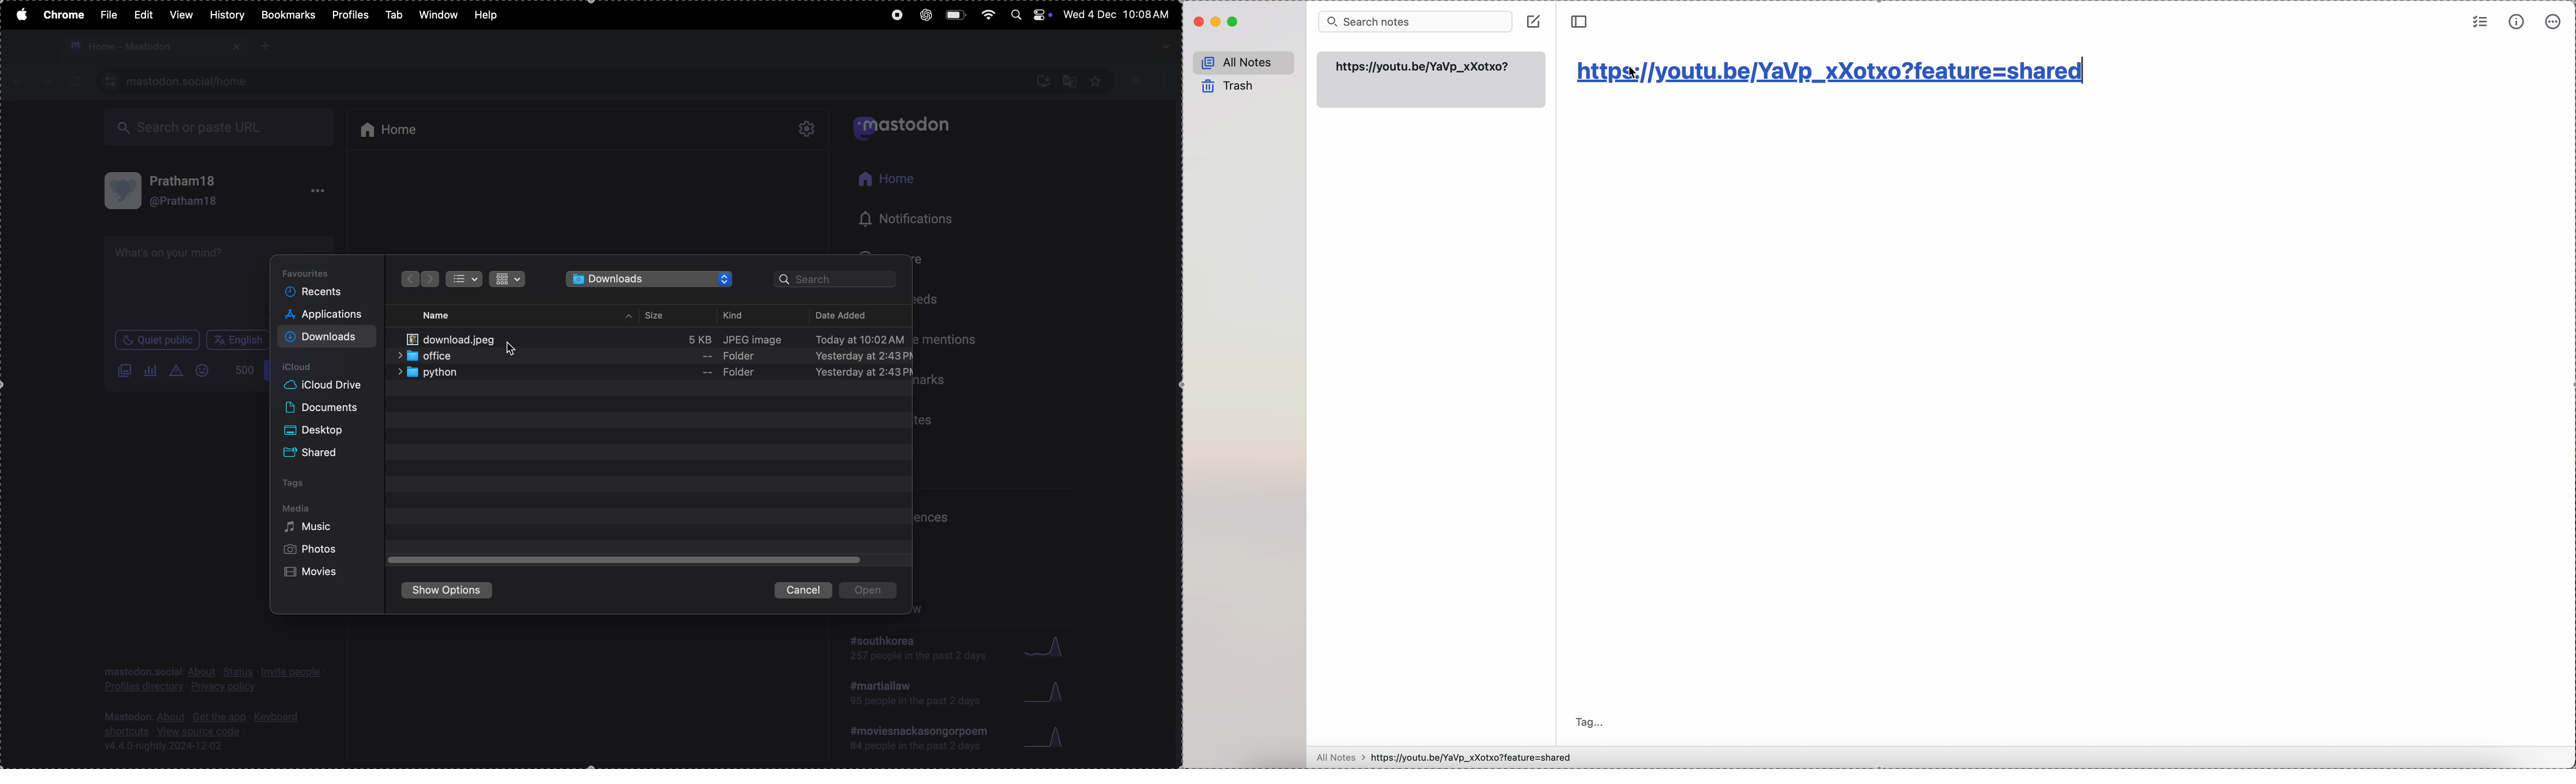  What do you see at coordinates (299, 483) in the screenshot?
I see `tags` at bounding box center [299, 483].